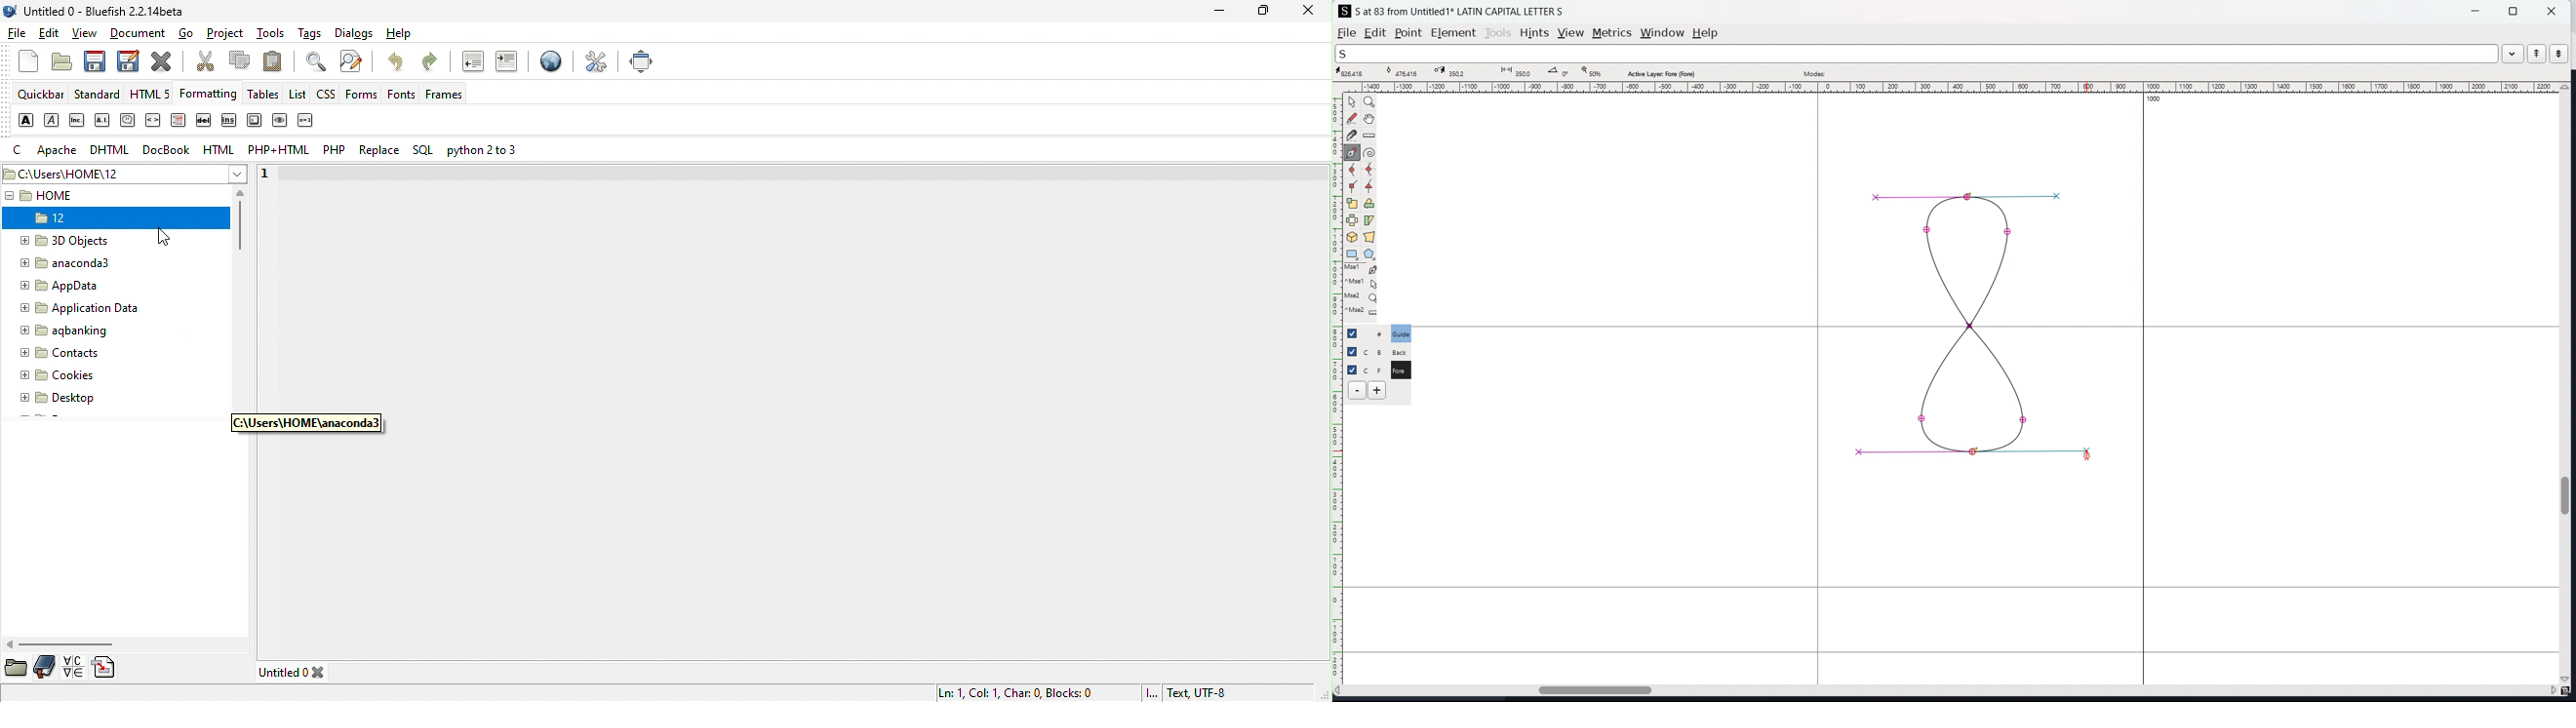 The height and width of the screenshot is (728, 2576). What do you see at coordinates (1352, 135) in the screenshot?
I see `cut splines in two` at bounding box center [1352, 135].